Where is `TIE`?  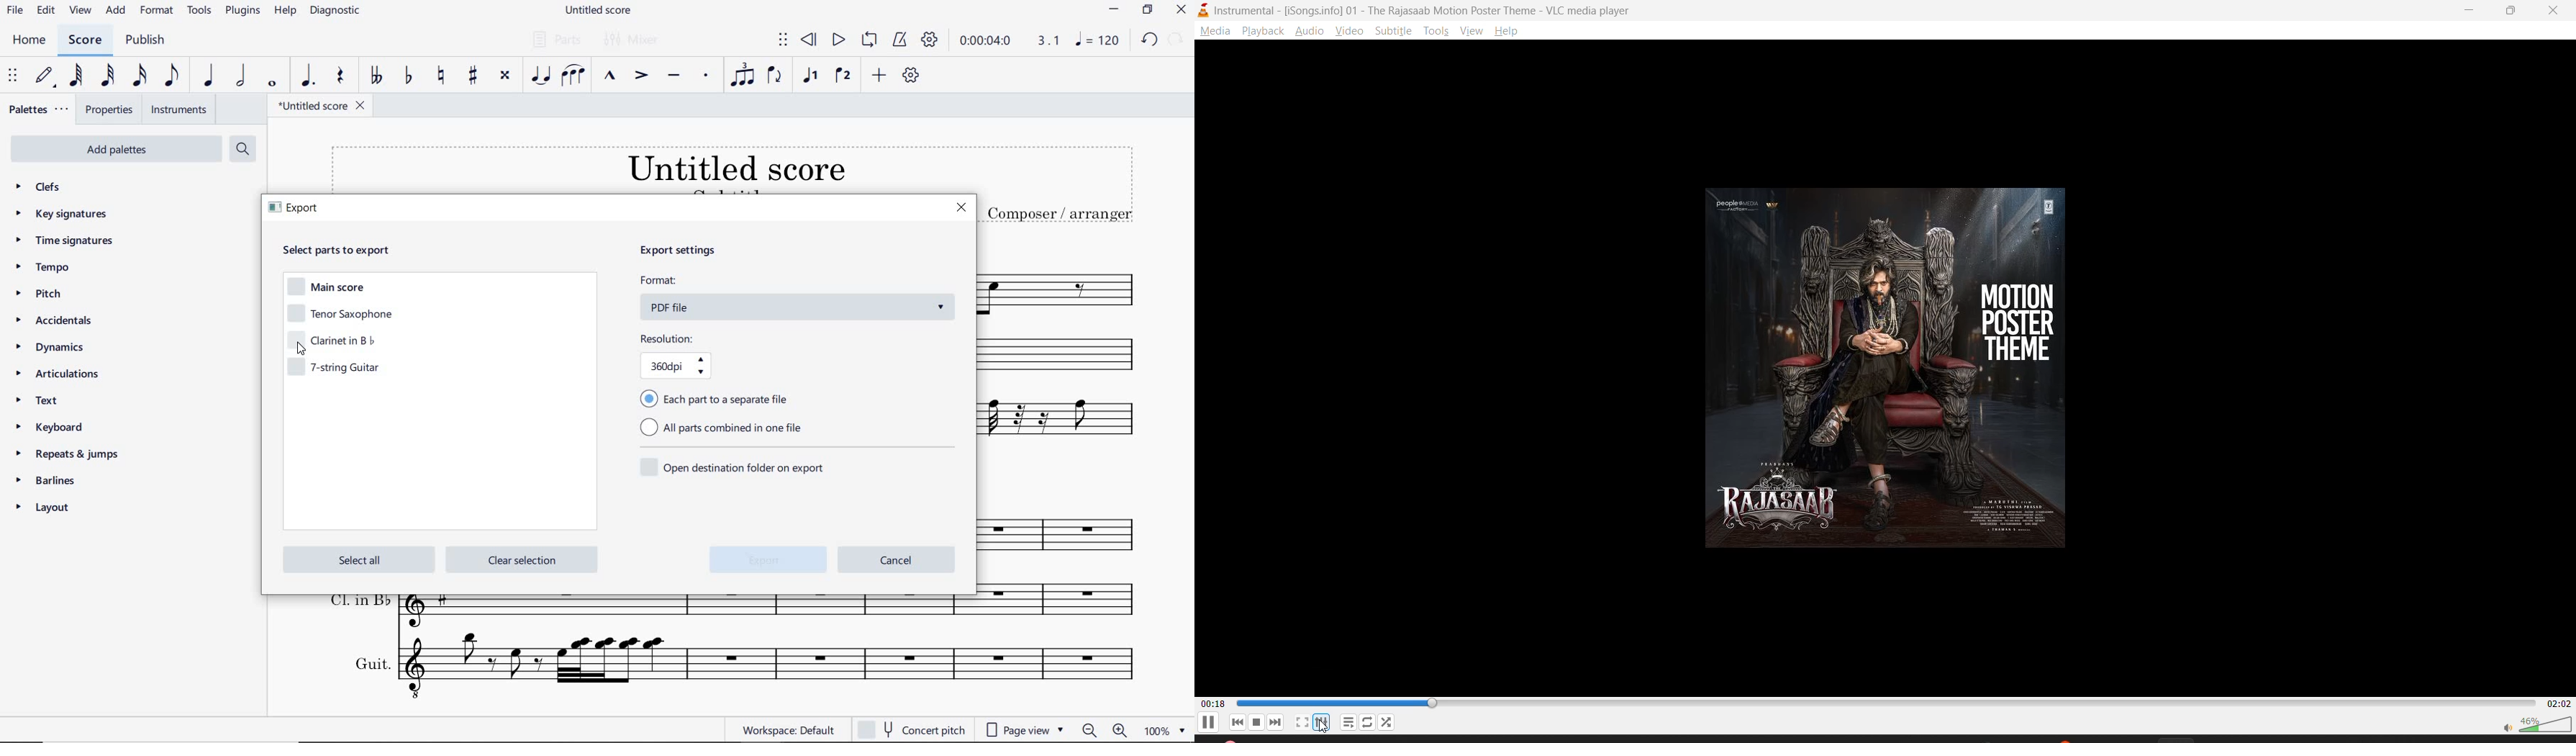 TIE is located at coordinates (538, 75).